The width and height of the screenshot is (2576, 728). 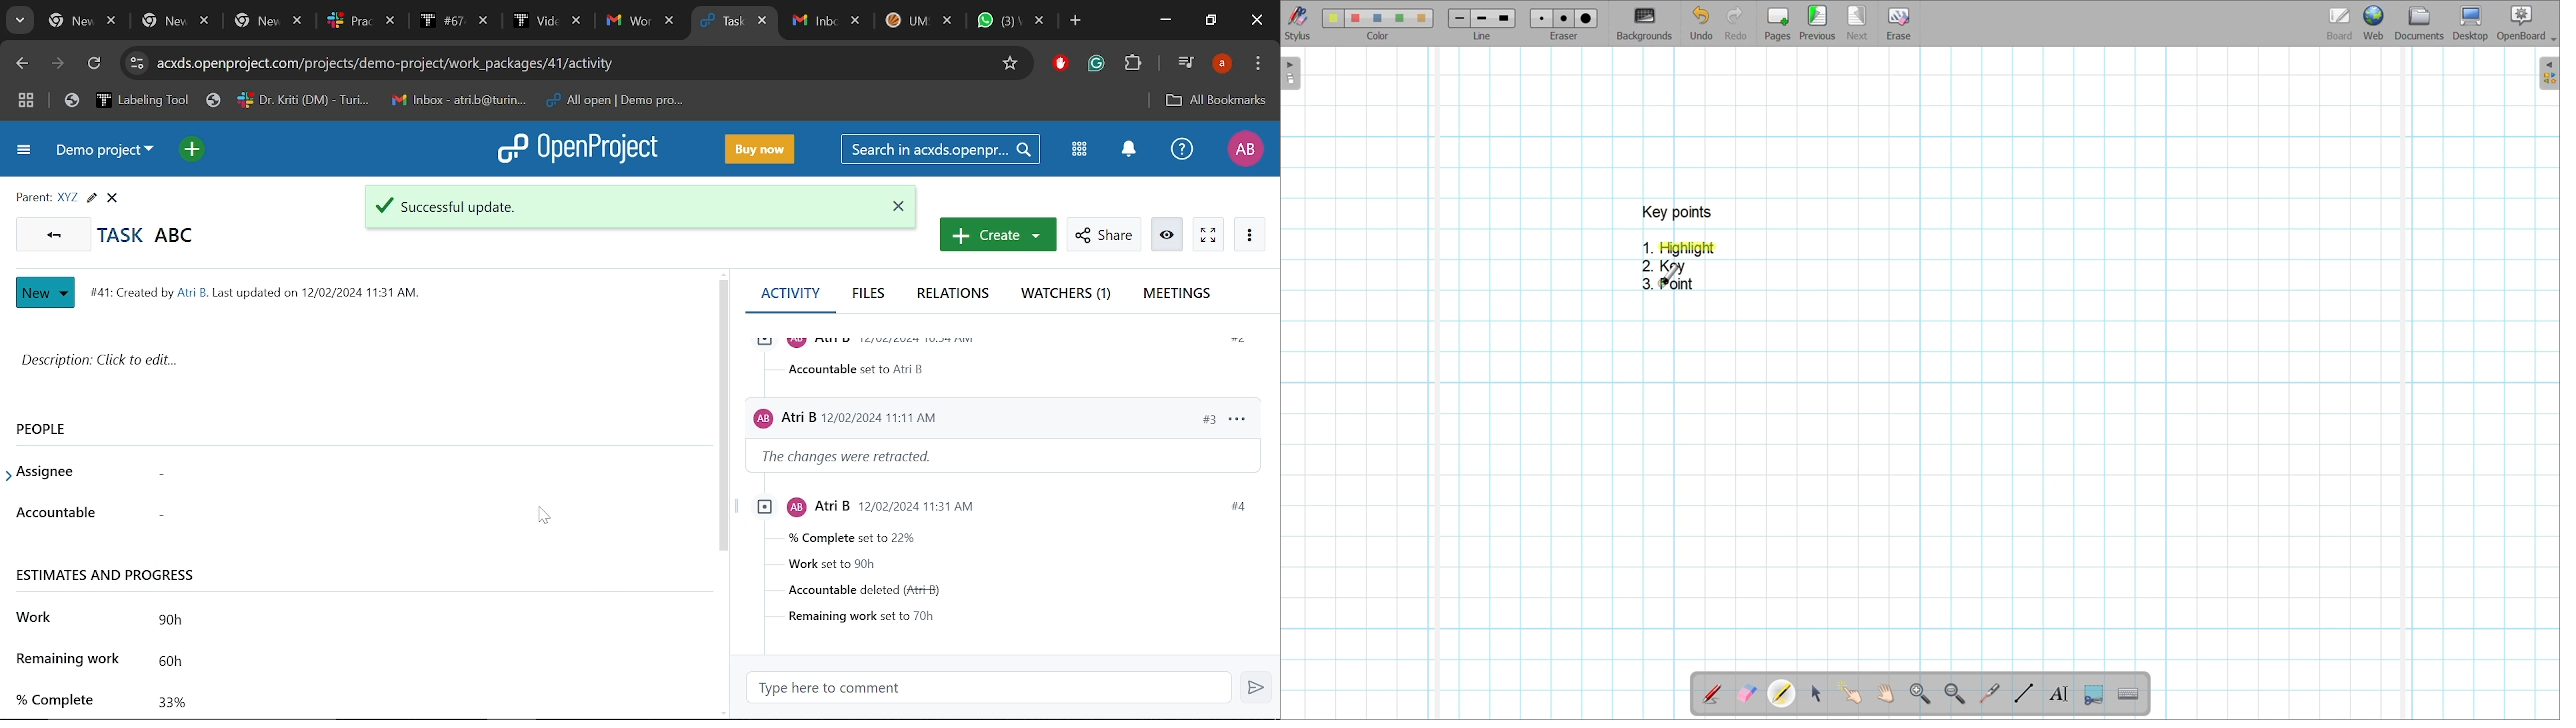 I want to click on Current projrct, so click(x=107, y=154).